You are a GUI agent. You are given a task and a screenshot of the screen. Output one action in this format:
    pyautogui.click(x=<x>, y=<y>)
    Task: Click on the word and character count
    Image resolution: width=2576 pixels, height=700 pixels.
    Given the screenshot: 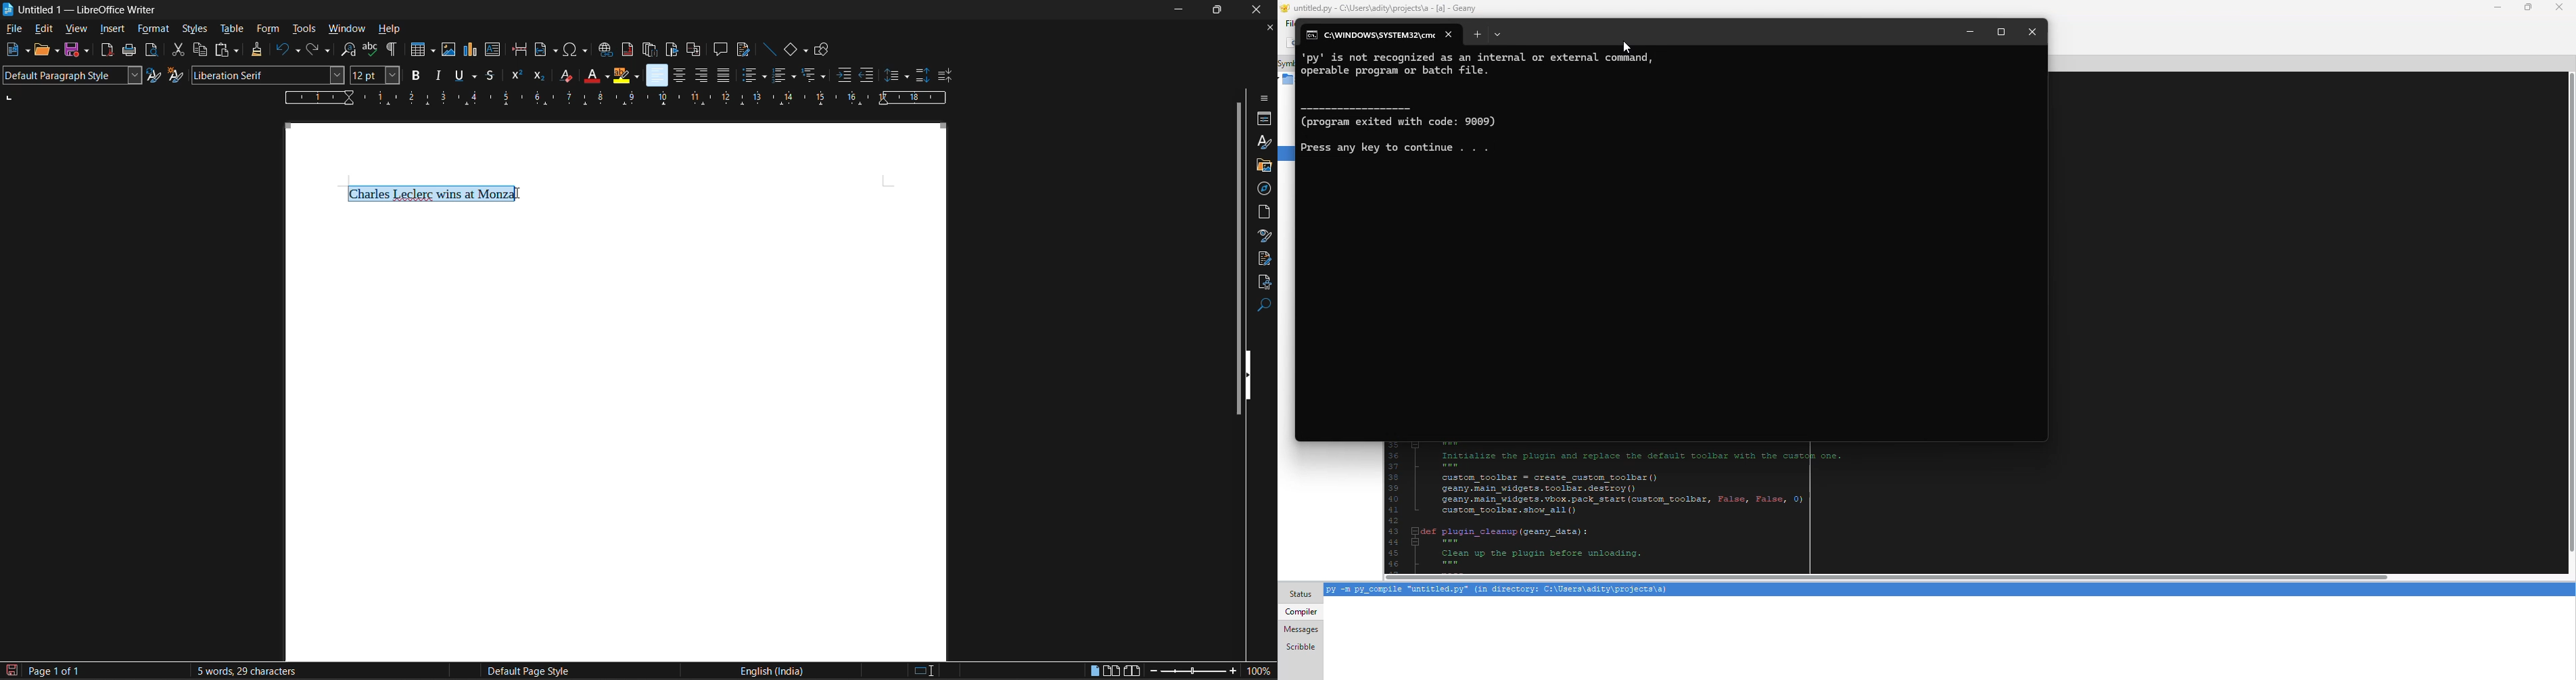 What is the action you would take?
    pyautogui.click(x=245, y=671)
    